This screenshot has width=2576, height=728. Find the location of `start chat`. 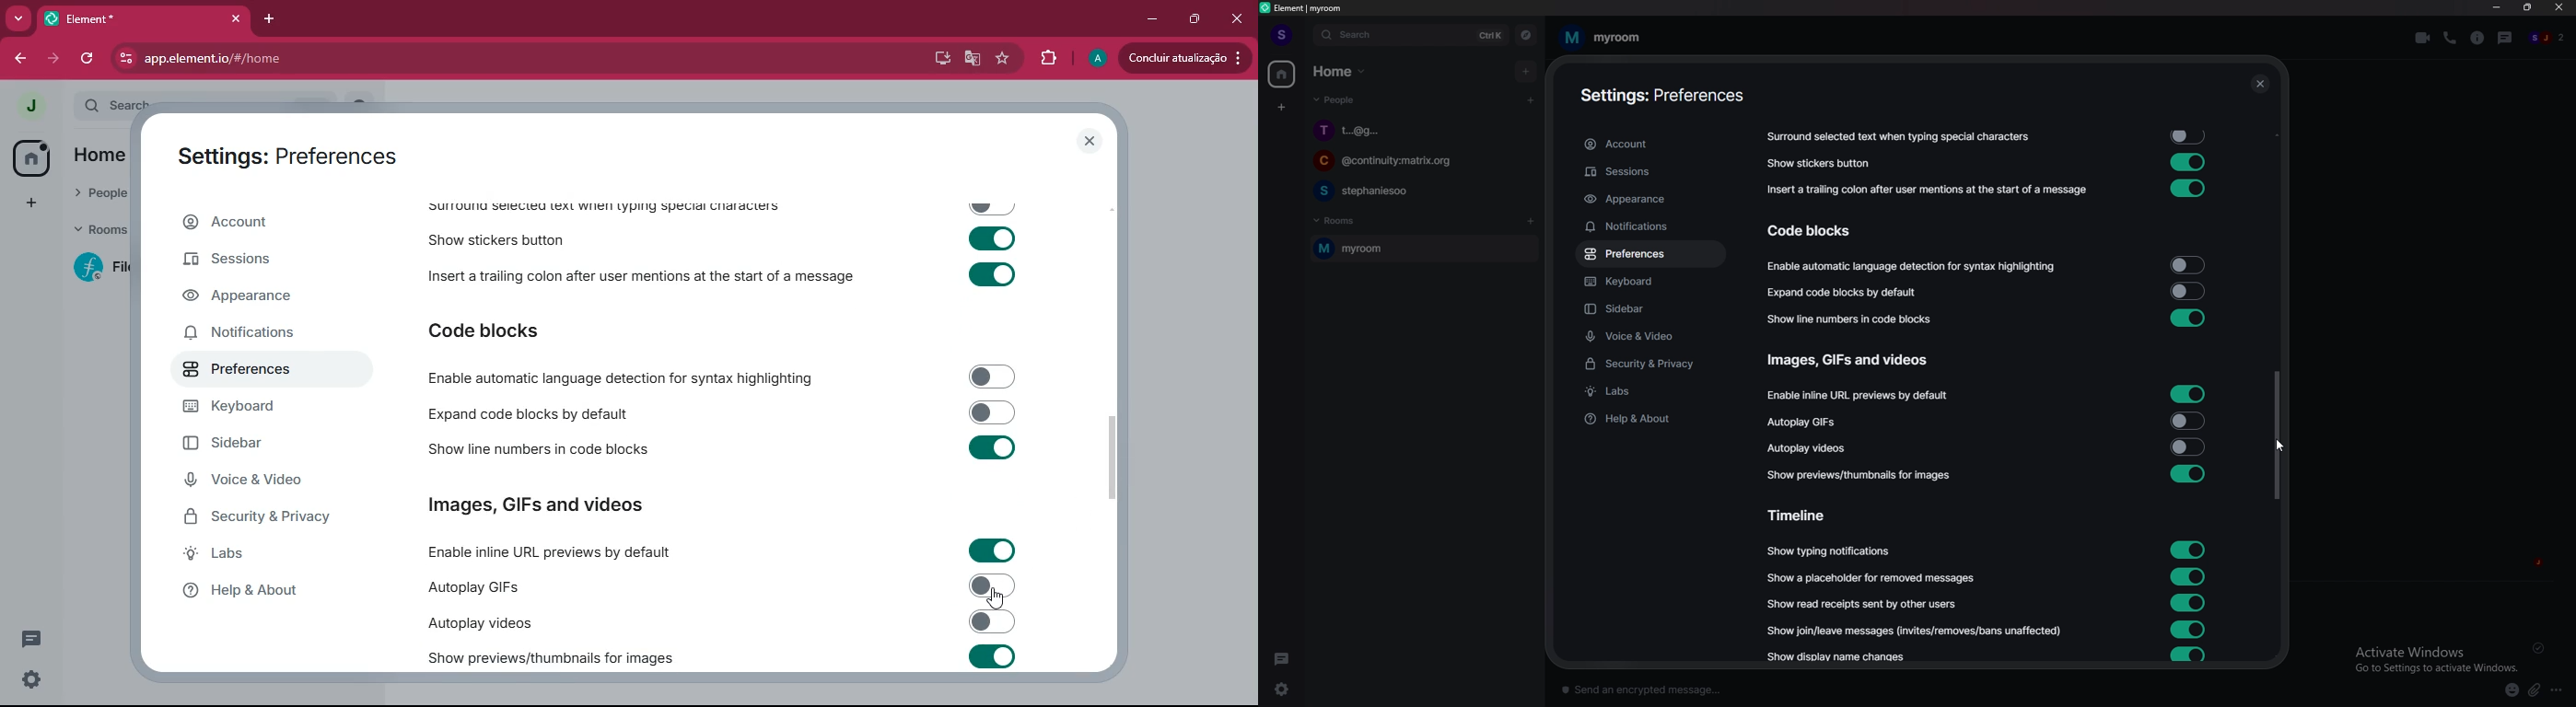

start chat is located at coordinates (1530, 100).